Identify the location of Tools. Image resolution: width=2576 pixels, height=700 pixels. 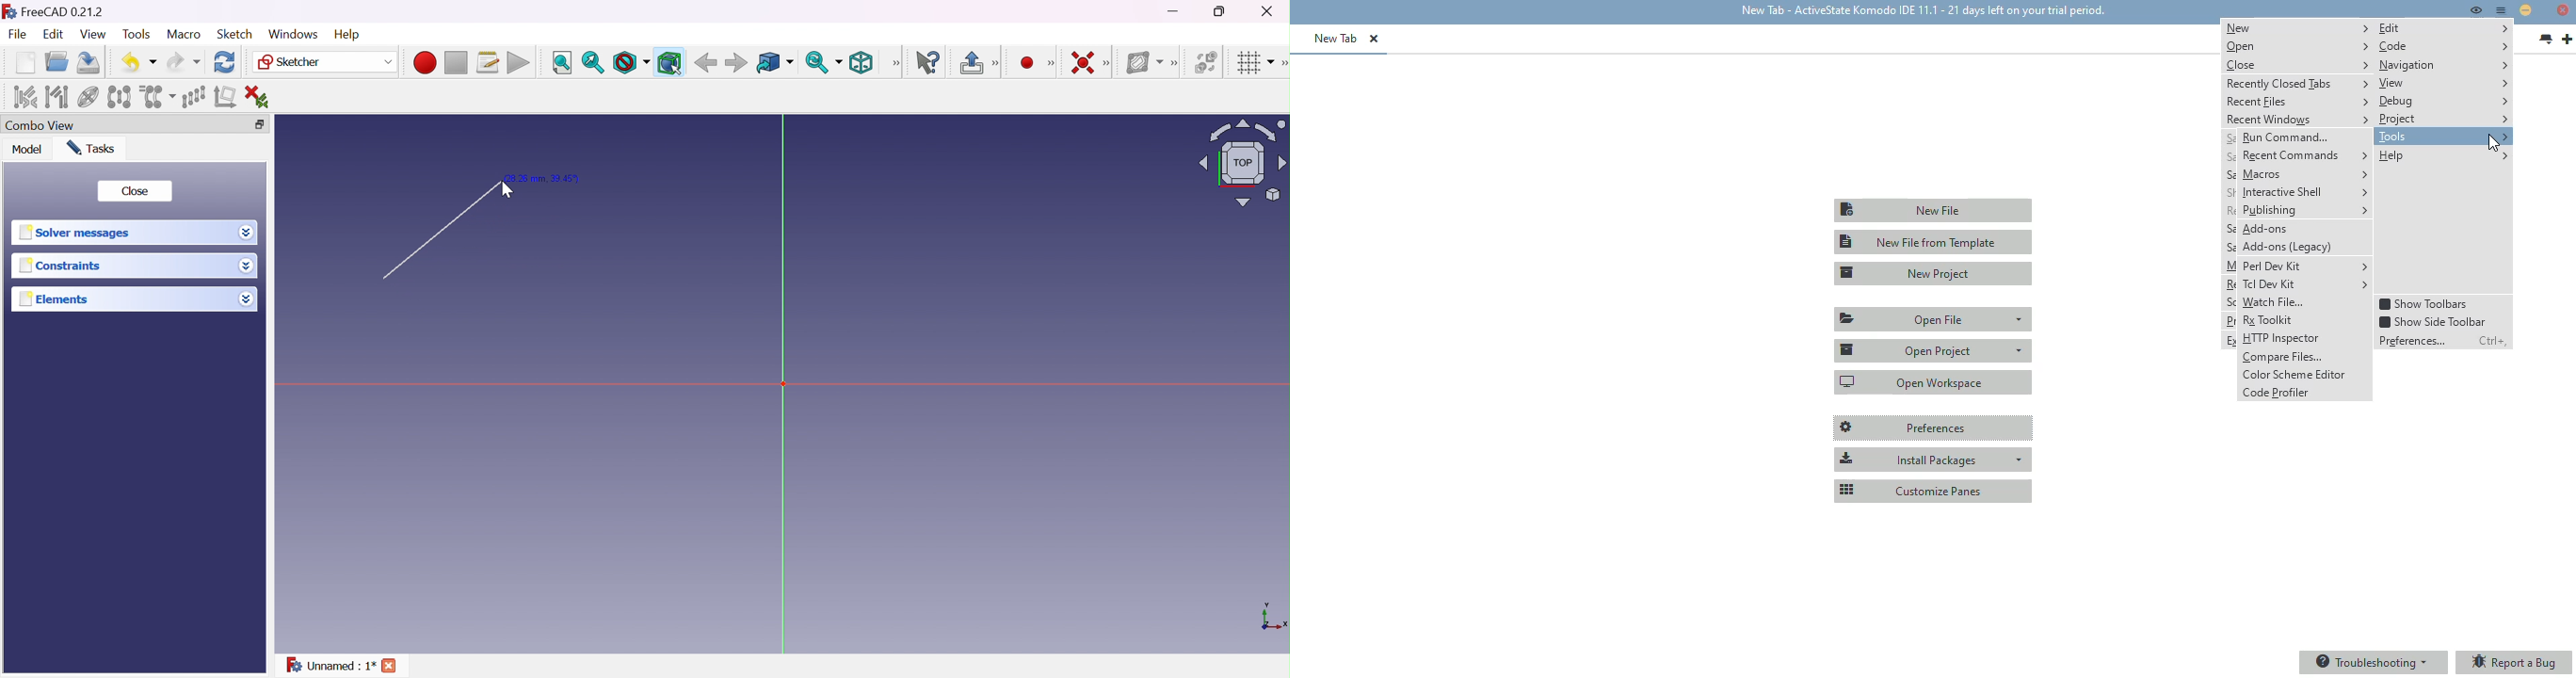
(136, 35).